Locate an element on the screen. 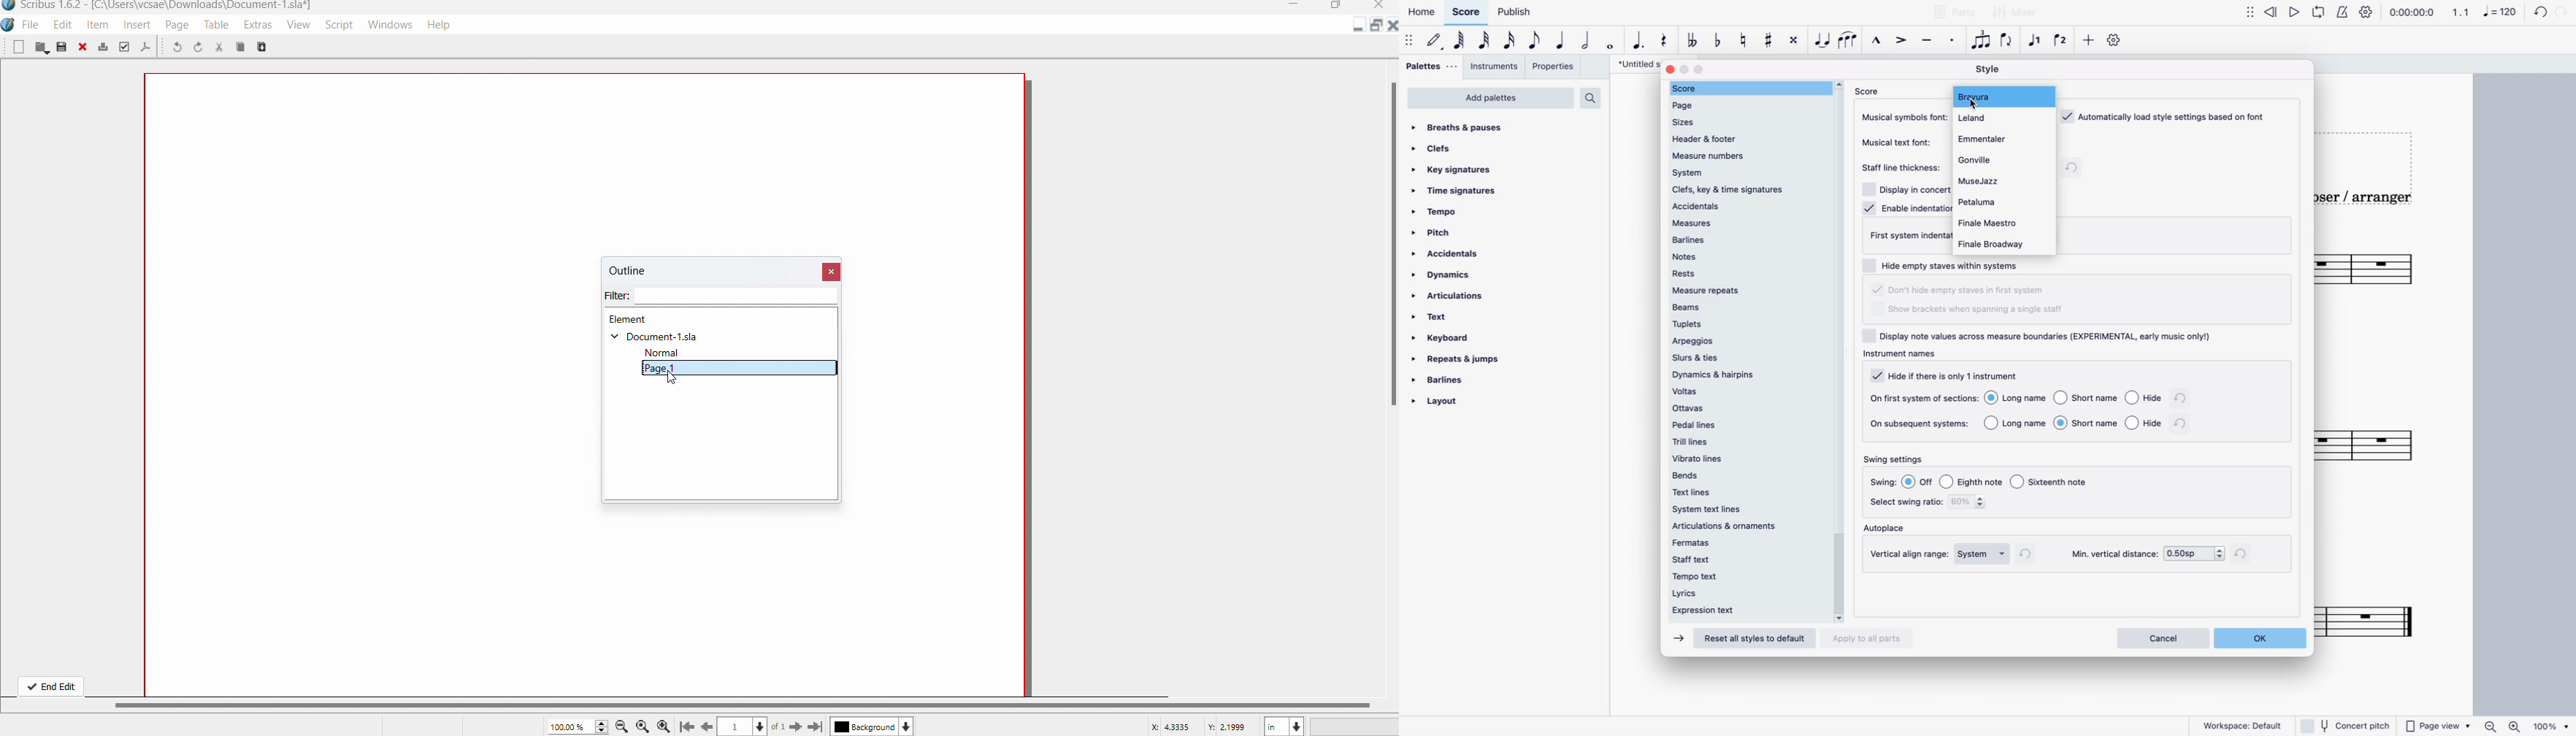 This screenshot has height=756, width=2576. refresh is located at coordinates (2244, 553).